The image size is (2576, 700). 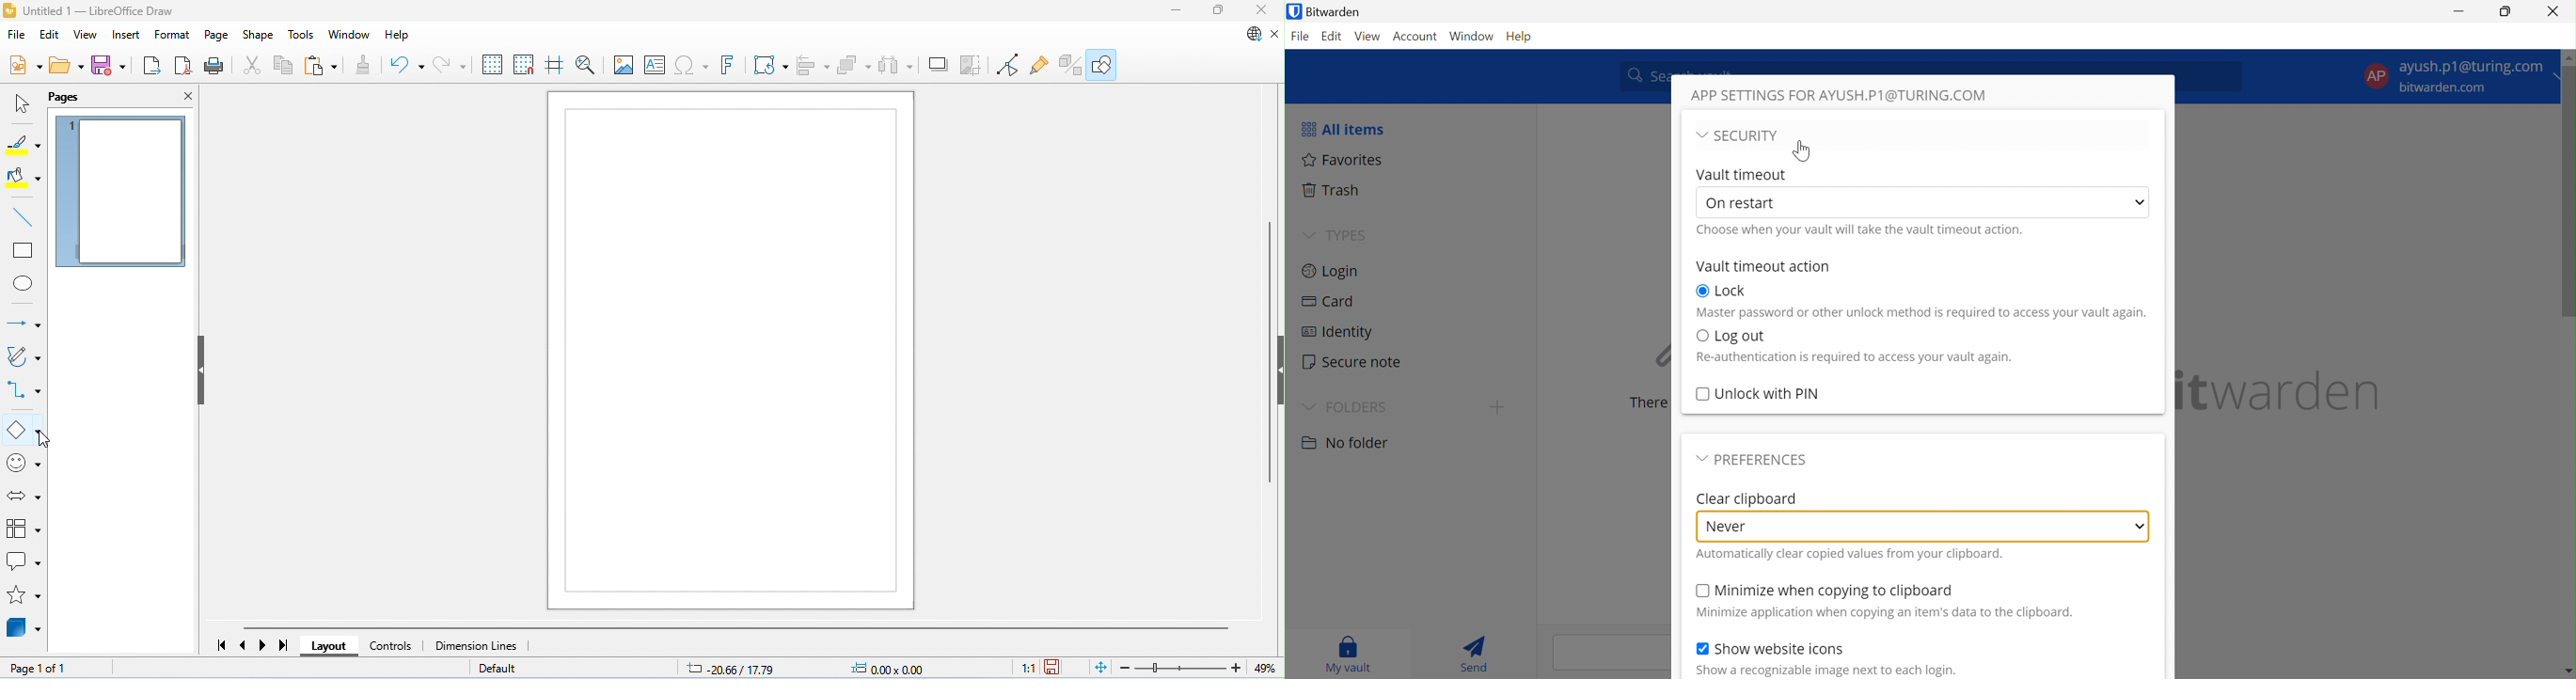 I want to click on file, so click(x=17, y=34).